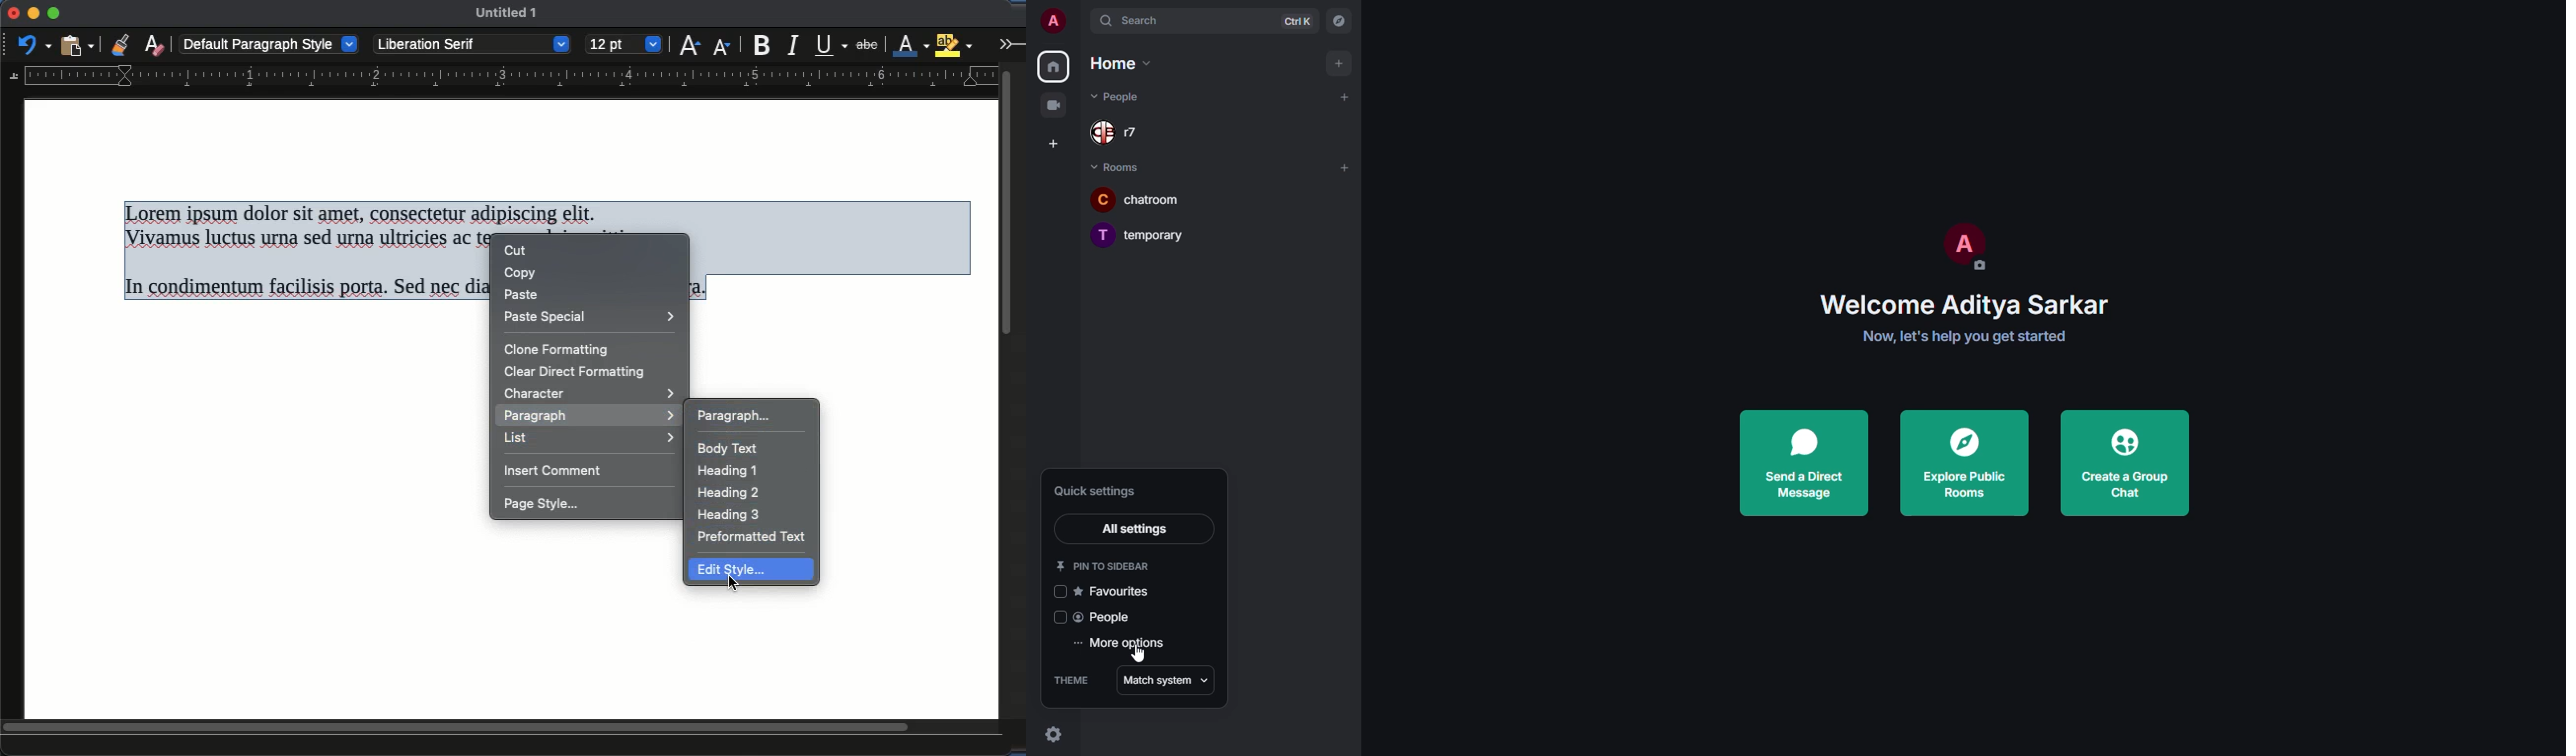 Image resolution: width=2576 pixels, height=756 pixels. I want to click on click, so click(735, 587).